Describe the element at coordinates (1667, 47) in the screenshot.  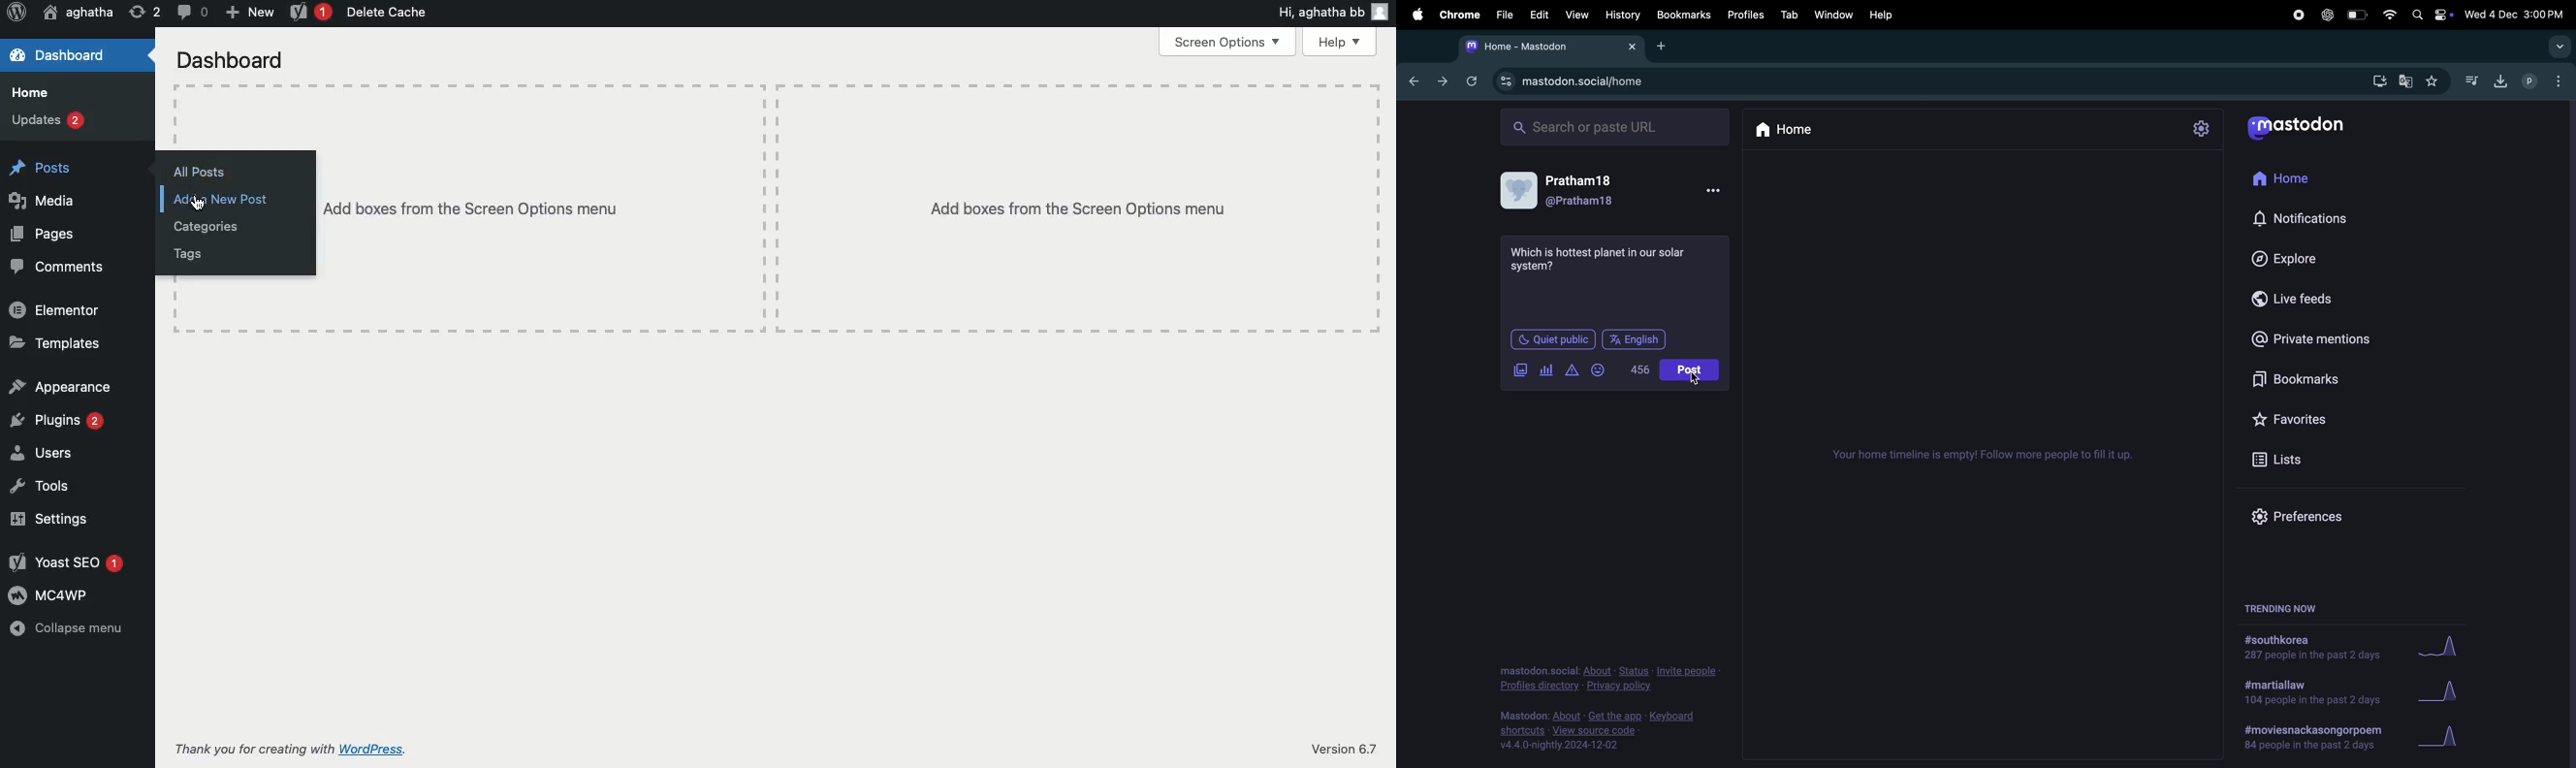
I see `add tab` at that location.